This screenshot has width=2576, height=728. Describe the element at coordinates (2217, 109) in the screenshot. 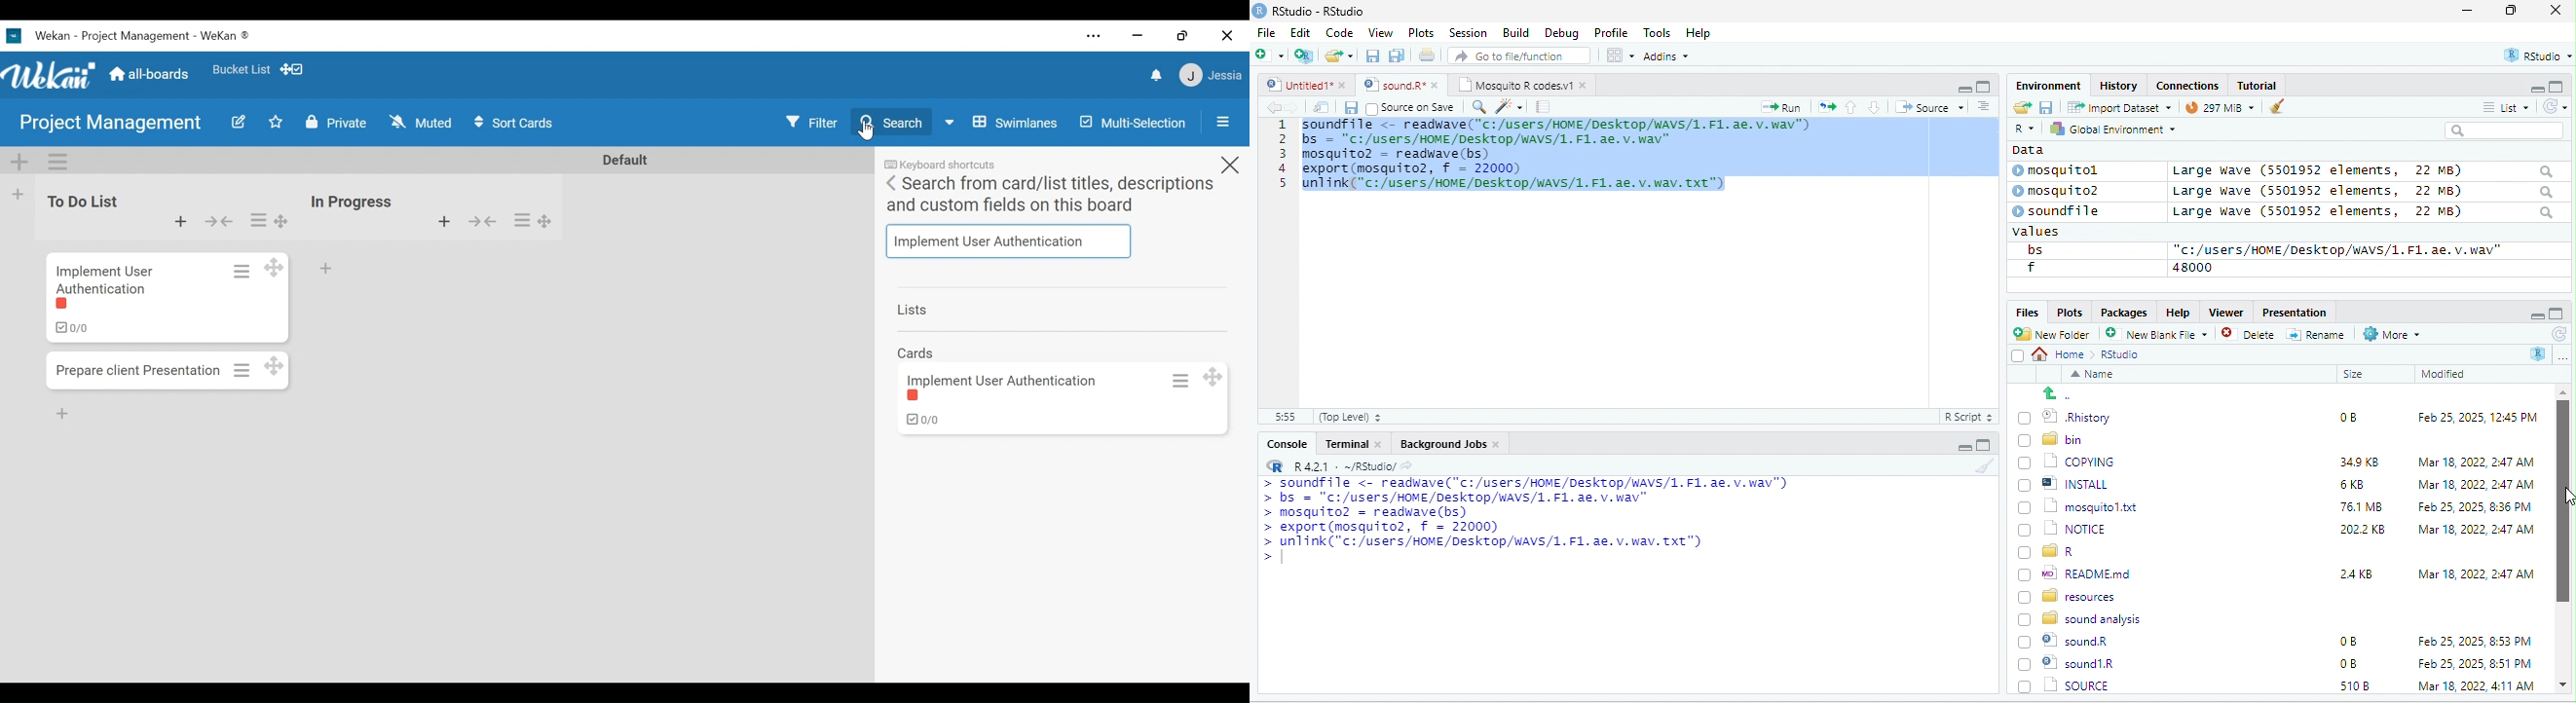

I see `9 mb` at that location.